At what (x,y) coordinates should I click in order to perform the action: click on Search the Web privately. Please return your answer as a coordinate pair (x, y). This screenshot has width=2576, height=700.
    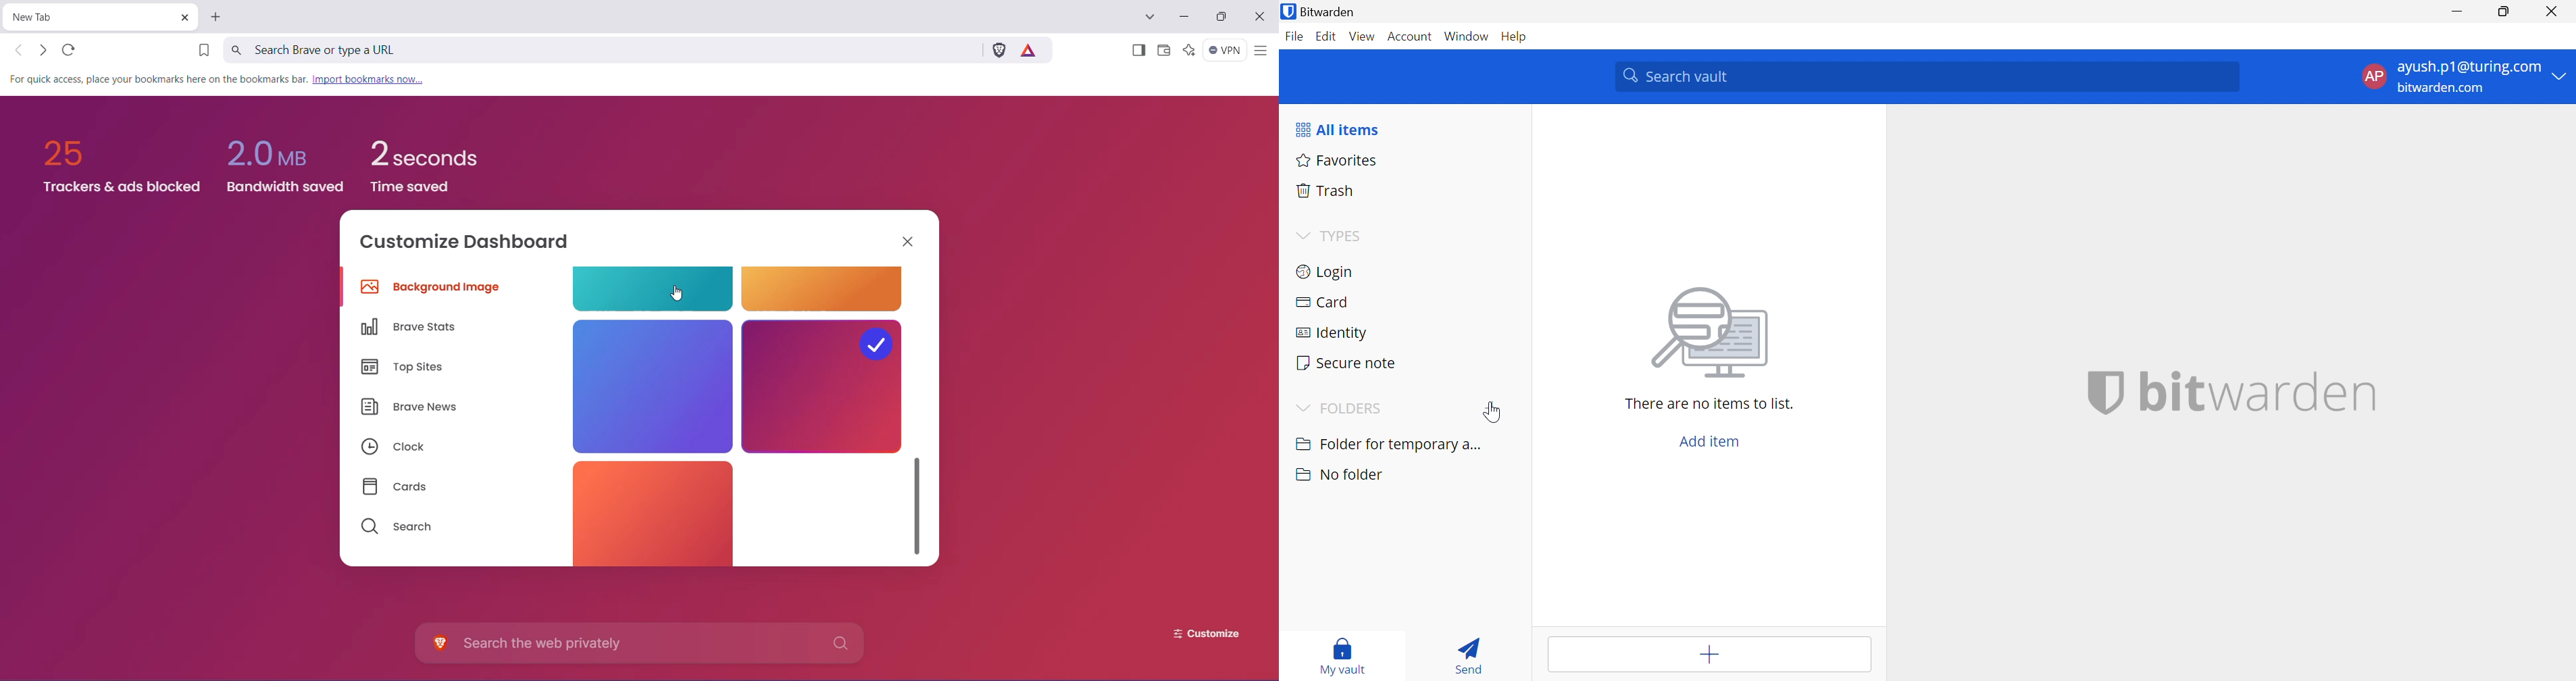
    Looking at the image, I should click on (643, 643).